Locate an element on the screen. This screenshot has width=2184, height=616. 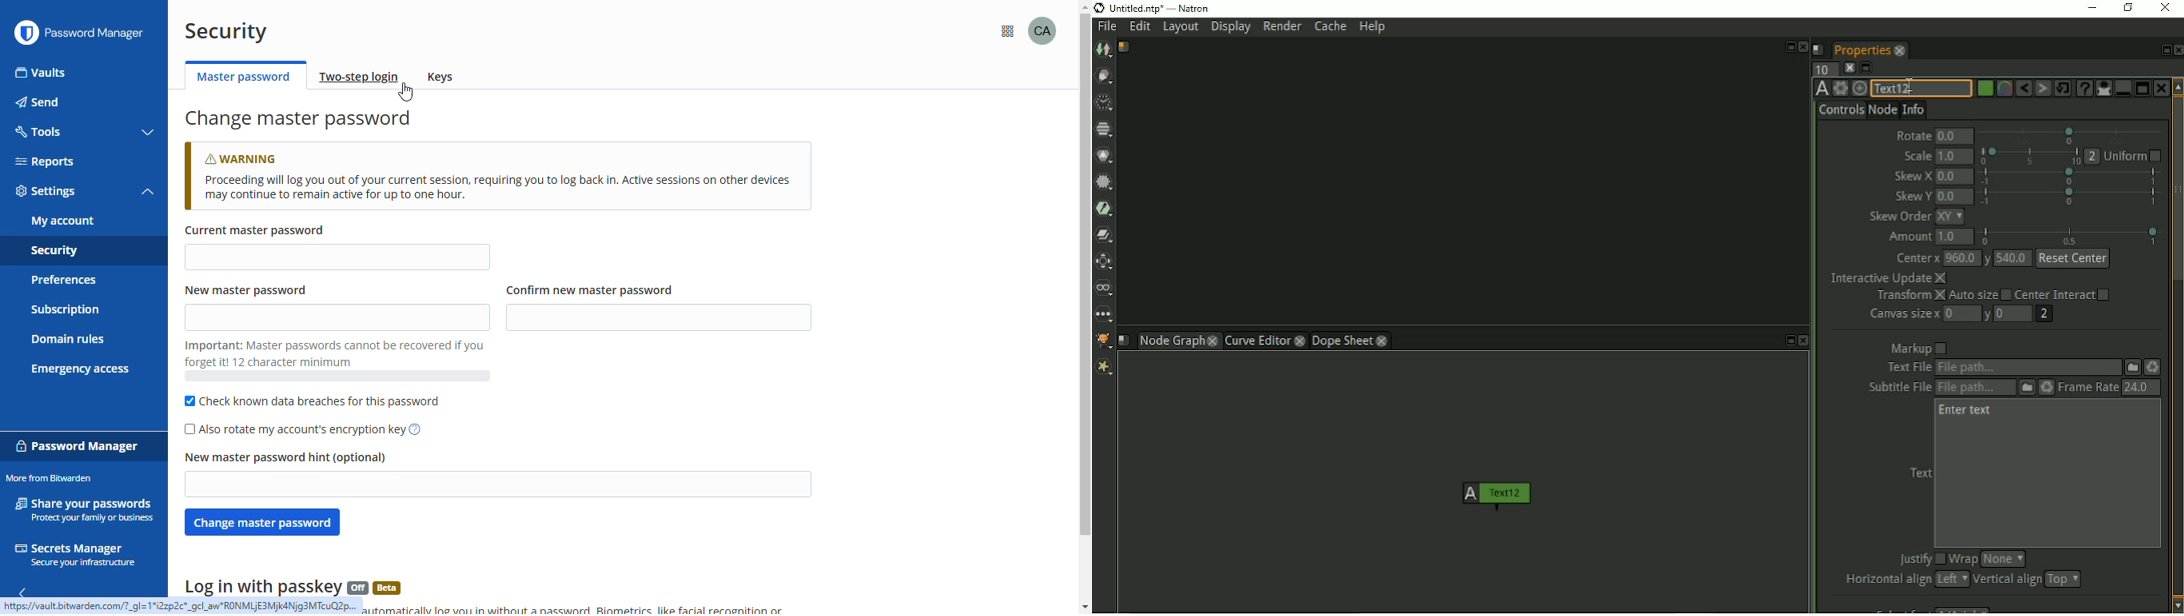
check known data breaches for this password is located at coordinates (310, 401).